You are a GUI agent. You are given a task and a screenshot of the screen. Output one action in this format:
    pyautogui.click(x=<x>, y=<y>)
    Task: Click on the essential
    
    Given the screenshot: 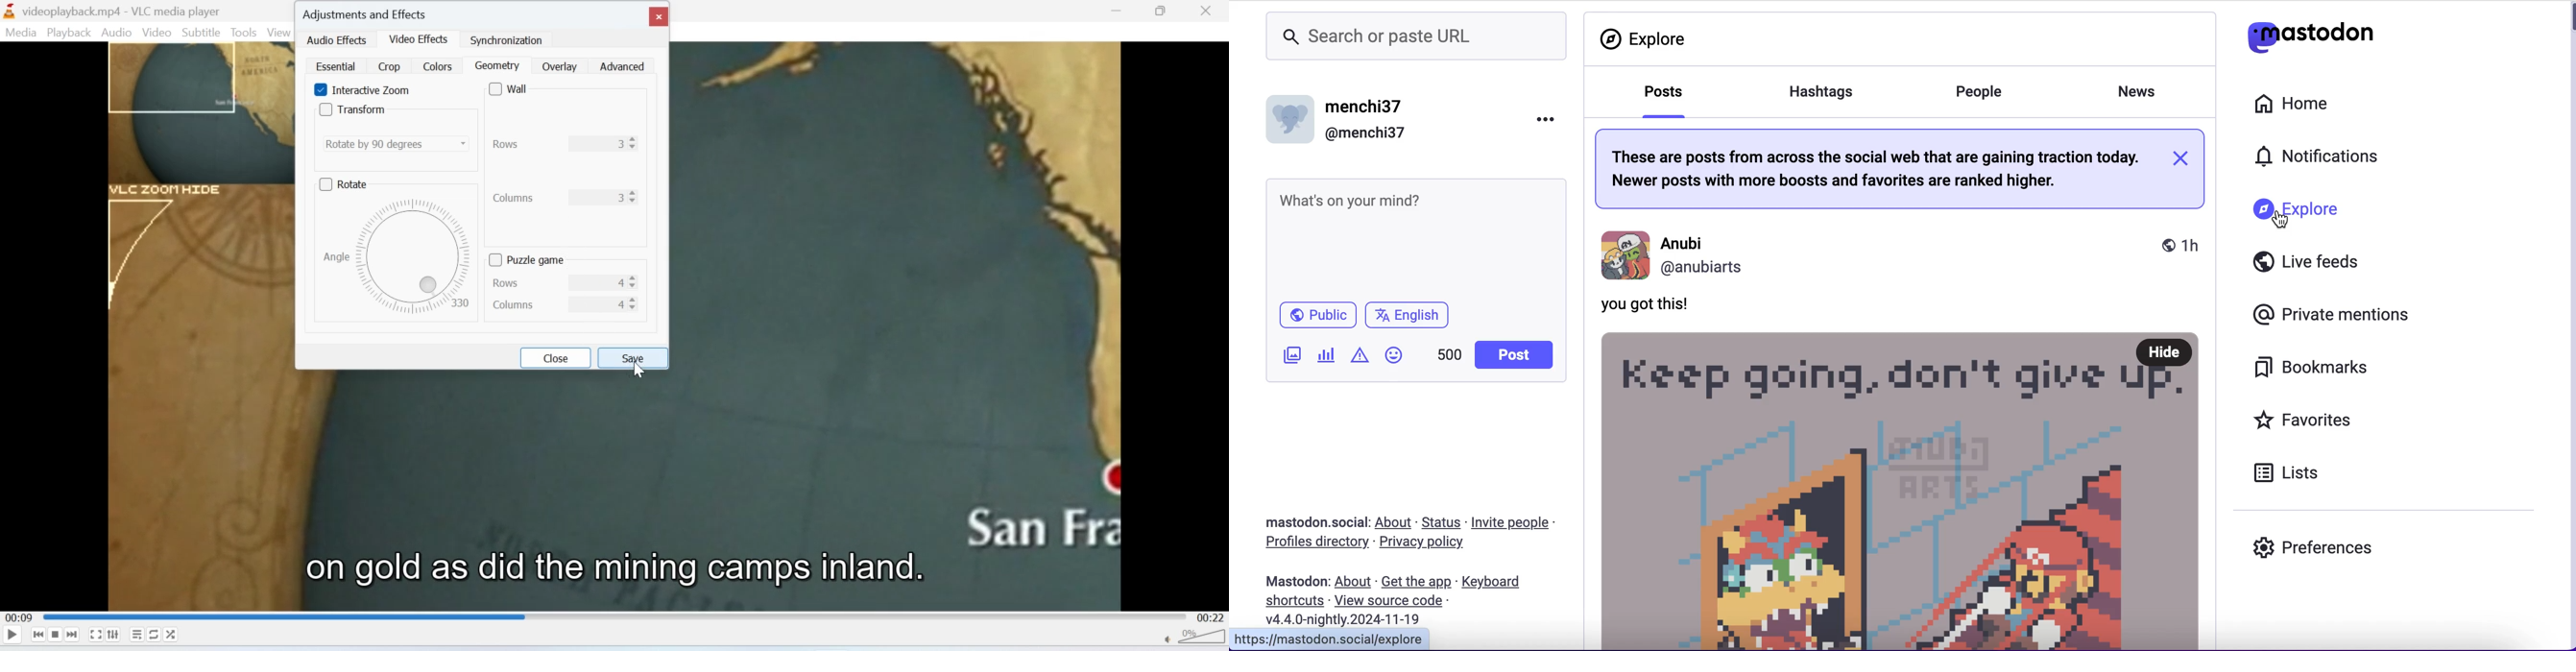 What is the action you would take?
    pyautogui.click(x=332, y=67)
    